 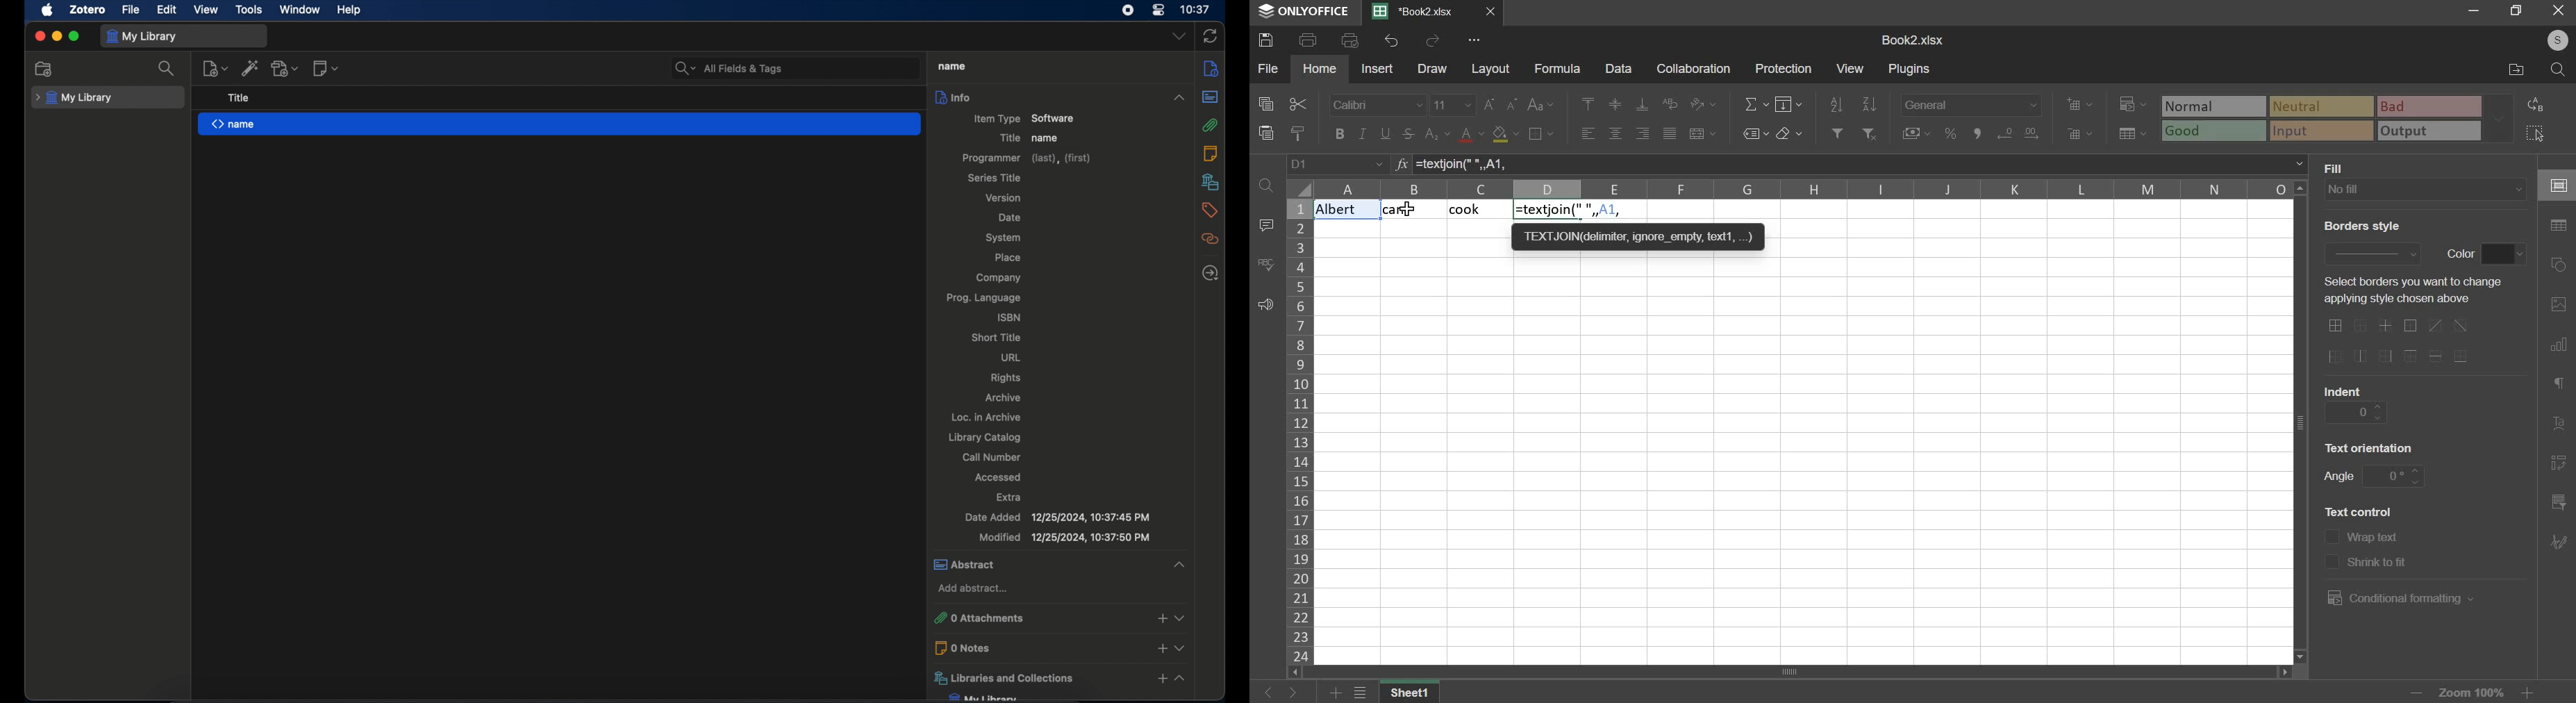 I want to click on protection, so click(x=1786, y=68).